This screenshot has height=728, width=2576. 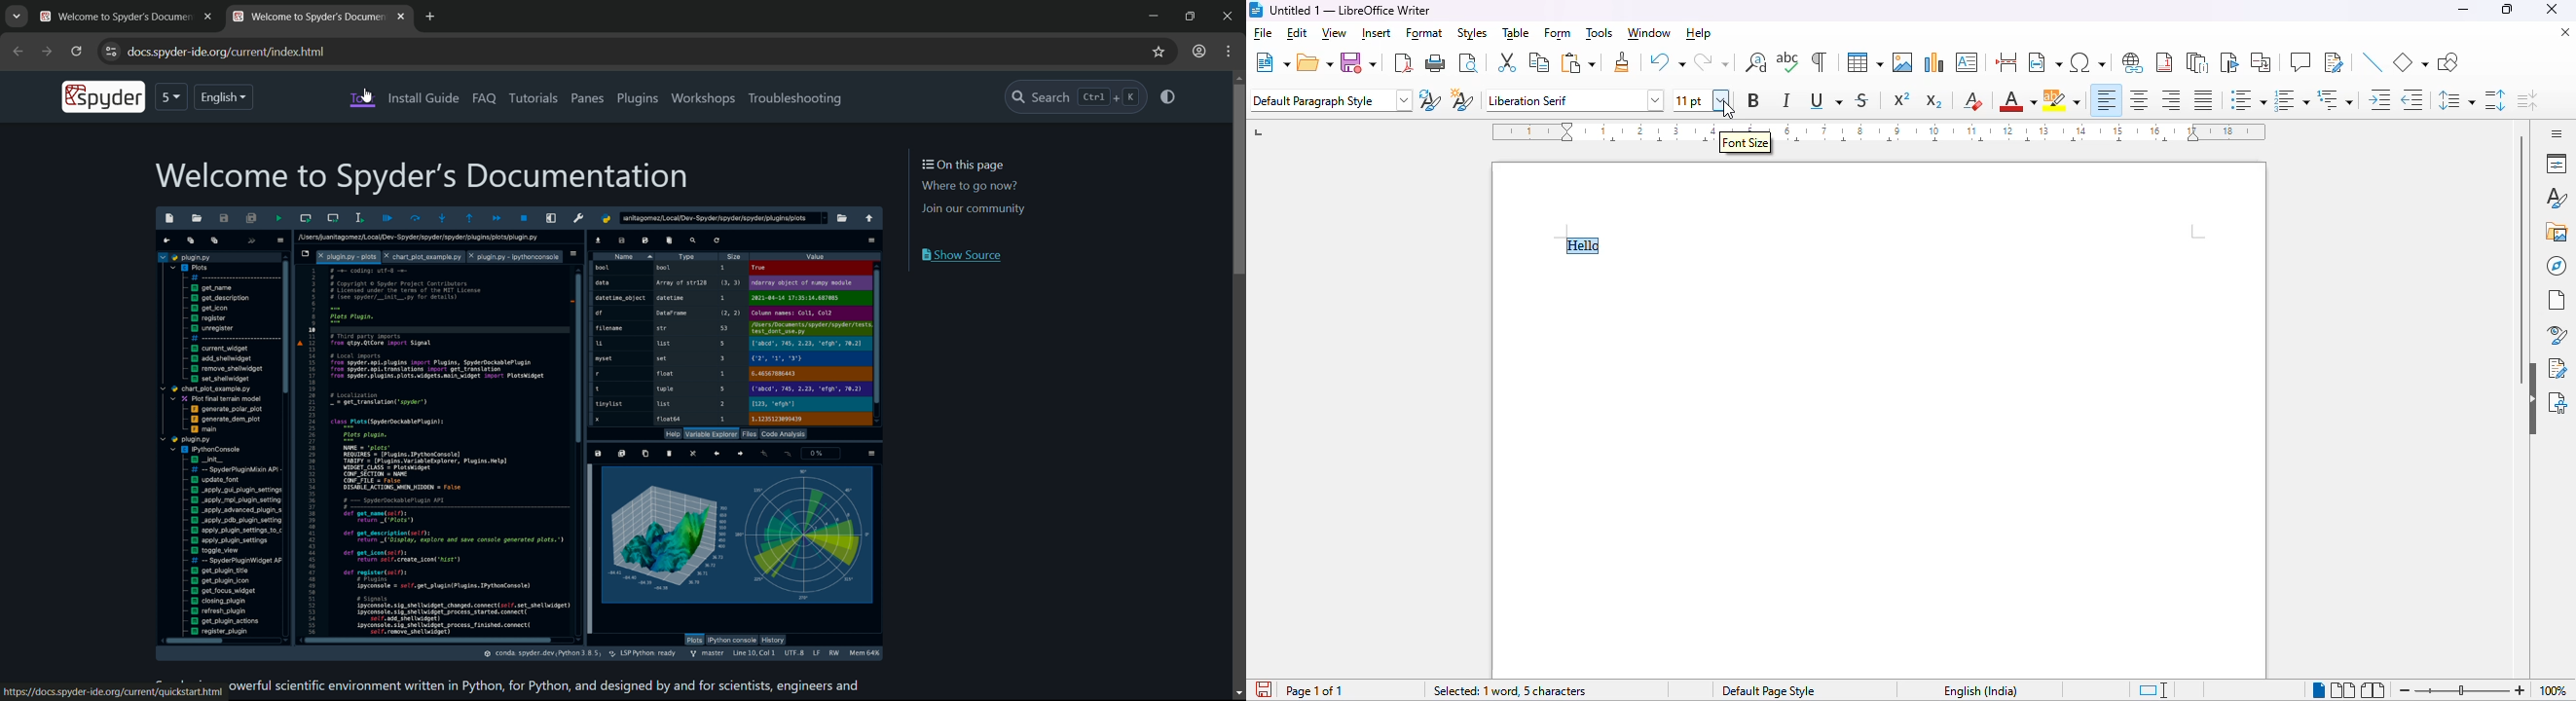 I want to click on select outline format, so click(x=2336, y=99).